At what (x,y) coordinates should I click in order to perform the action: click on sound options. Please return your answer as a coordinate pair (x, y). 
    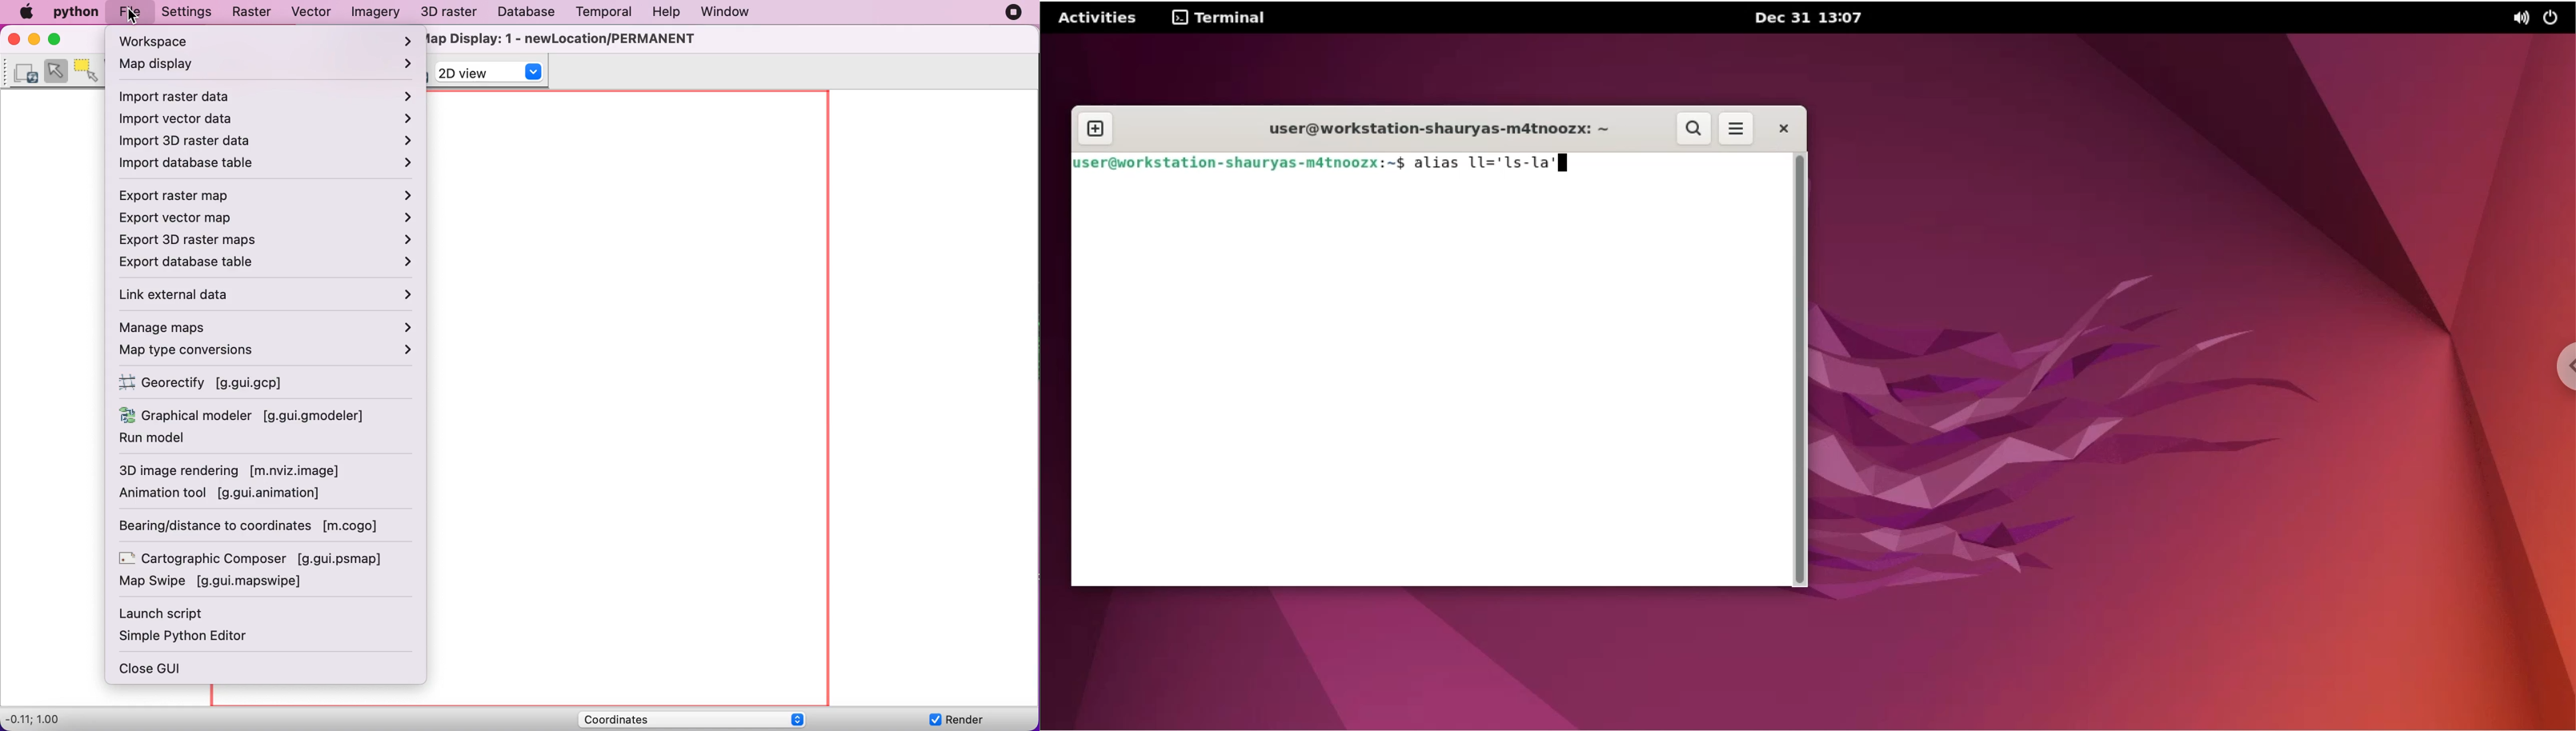
    Looking at the image, I should click on (2520, 18).